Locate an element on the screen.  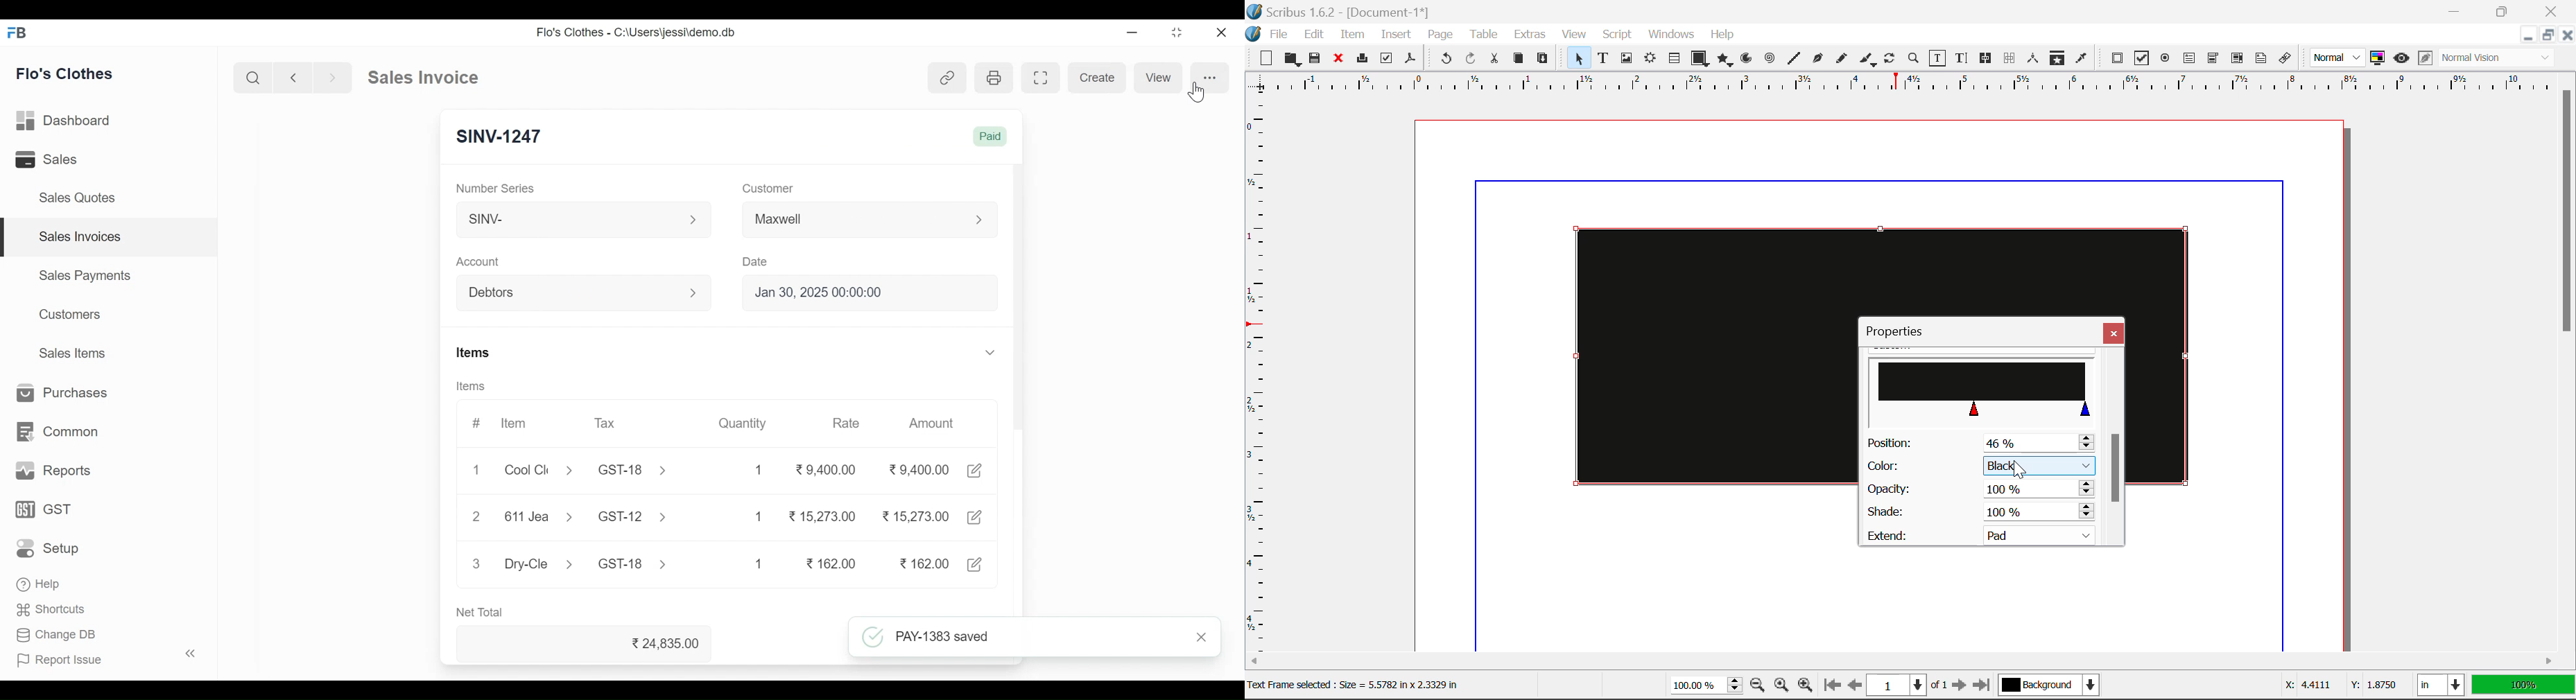
15,273.00 is located at coordinates (823, 515).